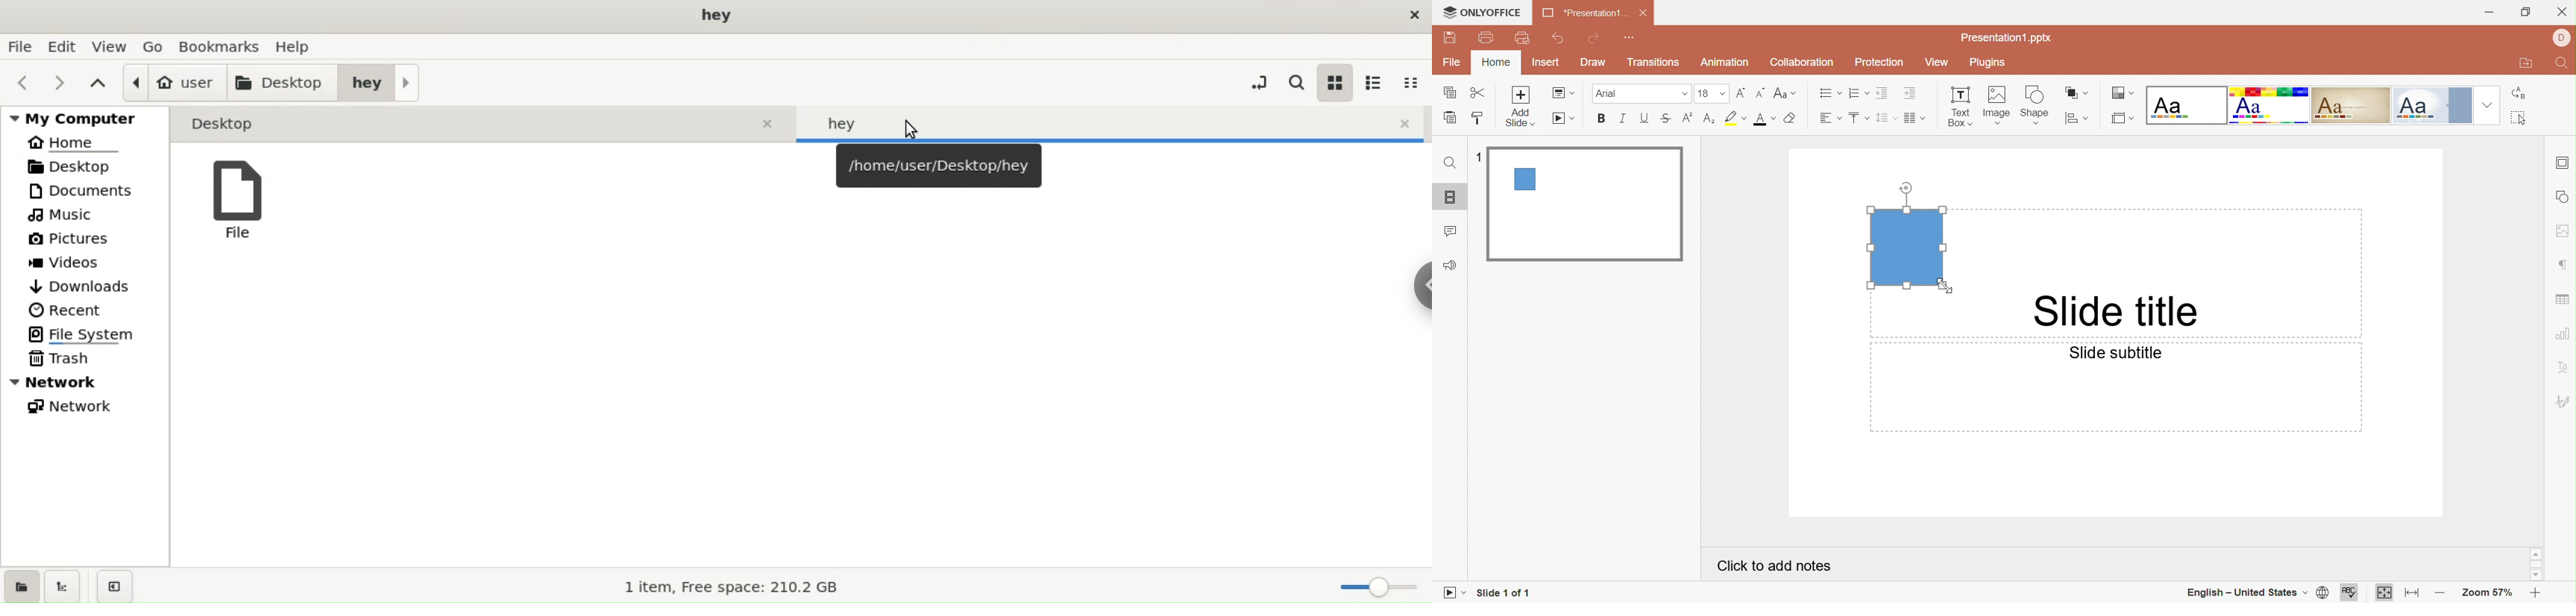 This screenshot has height=616, width=2576. Describe the element at coordinates (1449, 93) in the screenshot. I see `Copy` at that location.